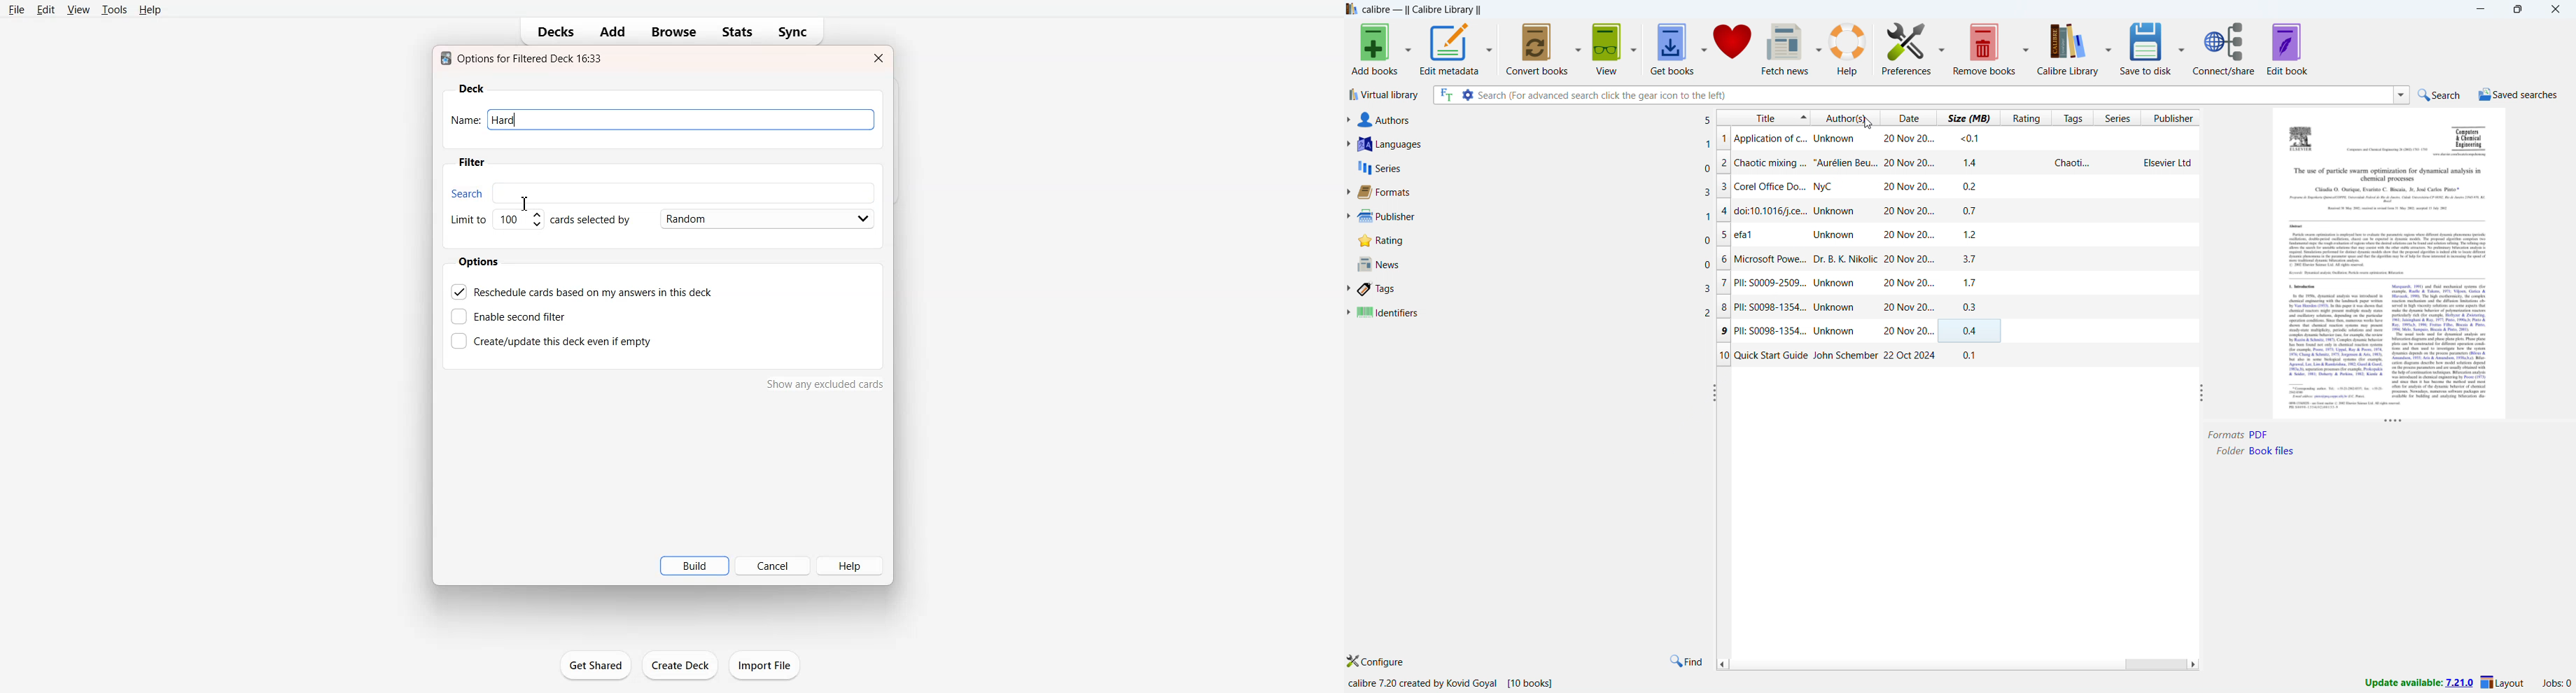 The image size is (2576, 700). What do you see at coordinates (524, 58) in the screenshot?
I see `Text` at bounding box center [524, 58].